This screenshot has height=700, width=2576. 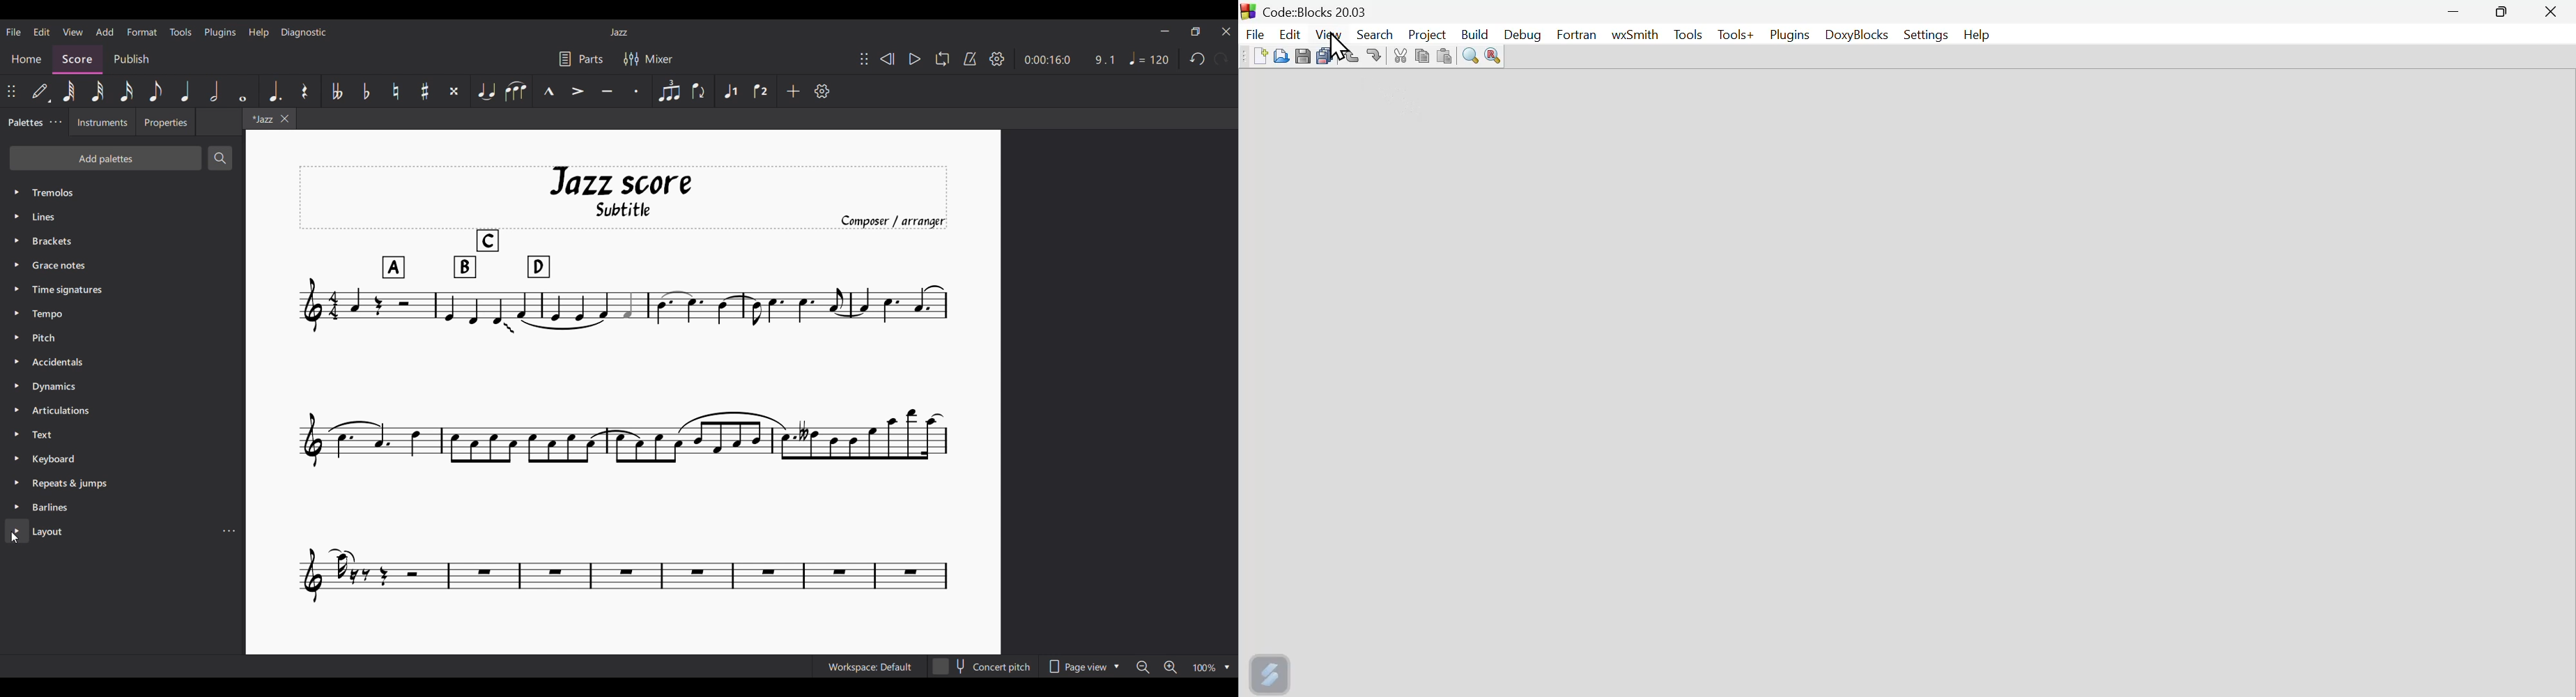 I want to click on 16th note, so click(x=126, y=91).